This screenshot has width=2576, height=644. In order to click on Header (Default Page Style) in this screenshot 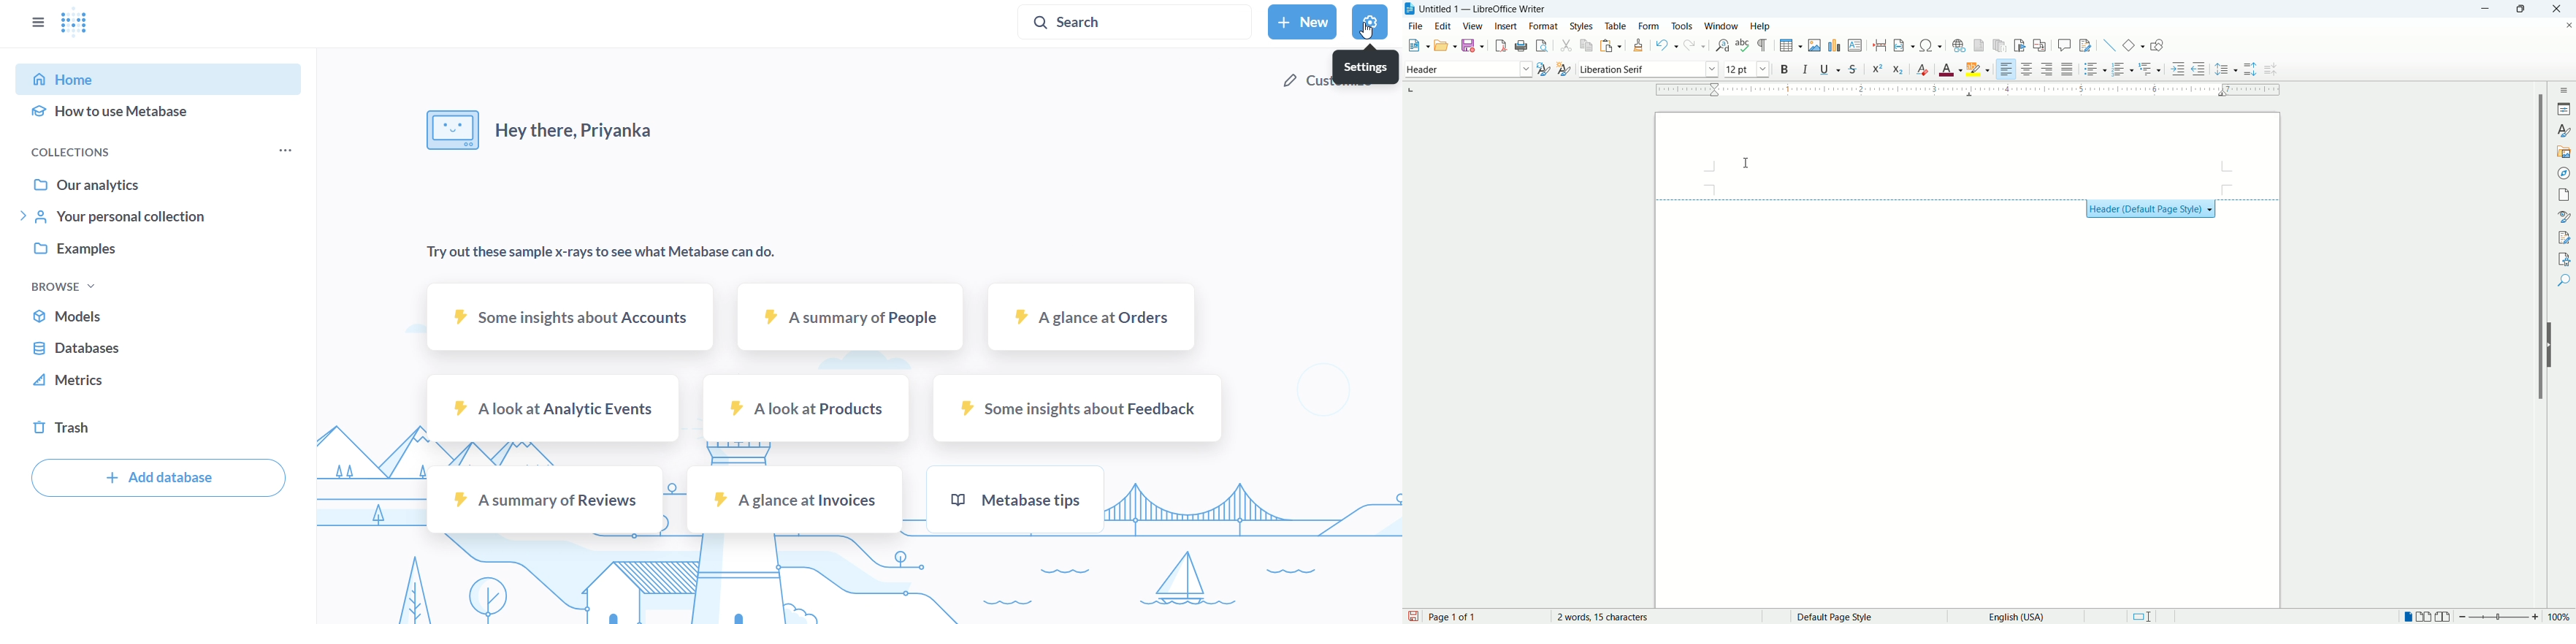, I will do `click(2150, 211)`.